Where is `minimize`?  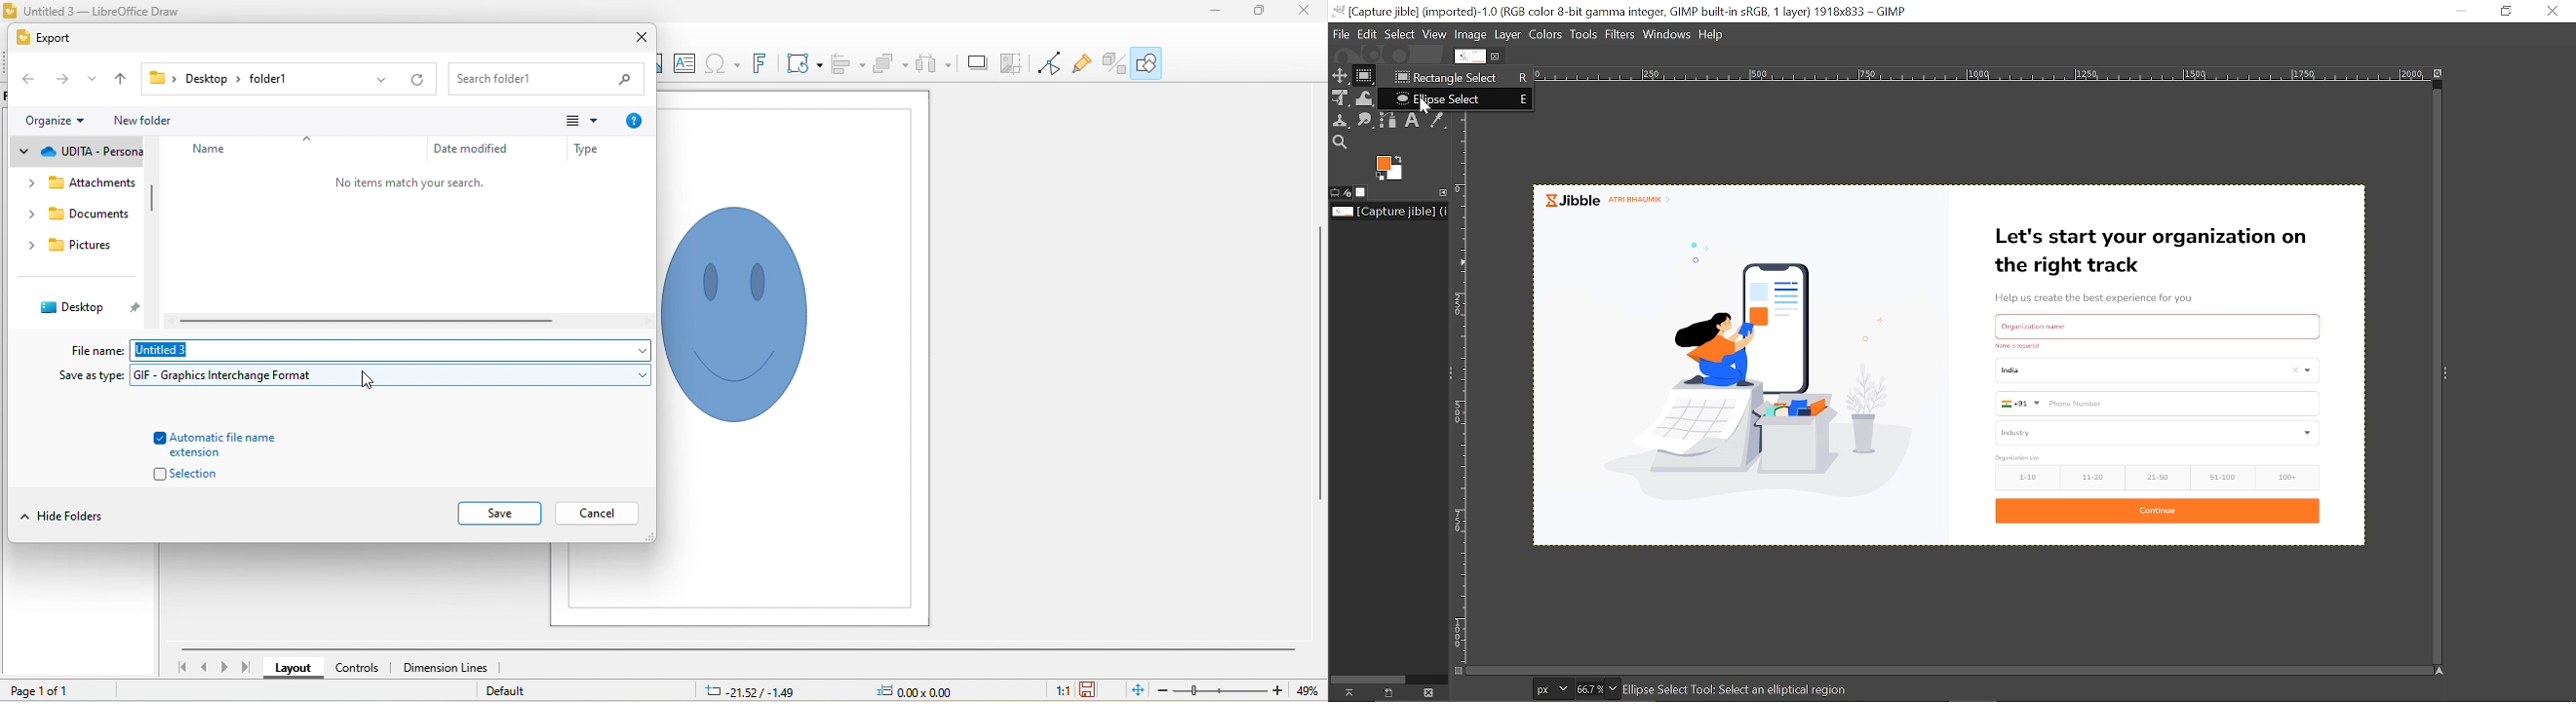 minimize is located at coordinates (1216, 11).